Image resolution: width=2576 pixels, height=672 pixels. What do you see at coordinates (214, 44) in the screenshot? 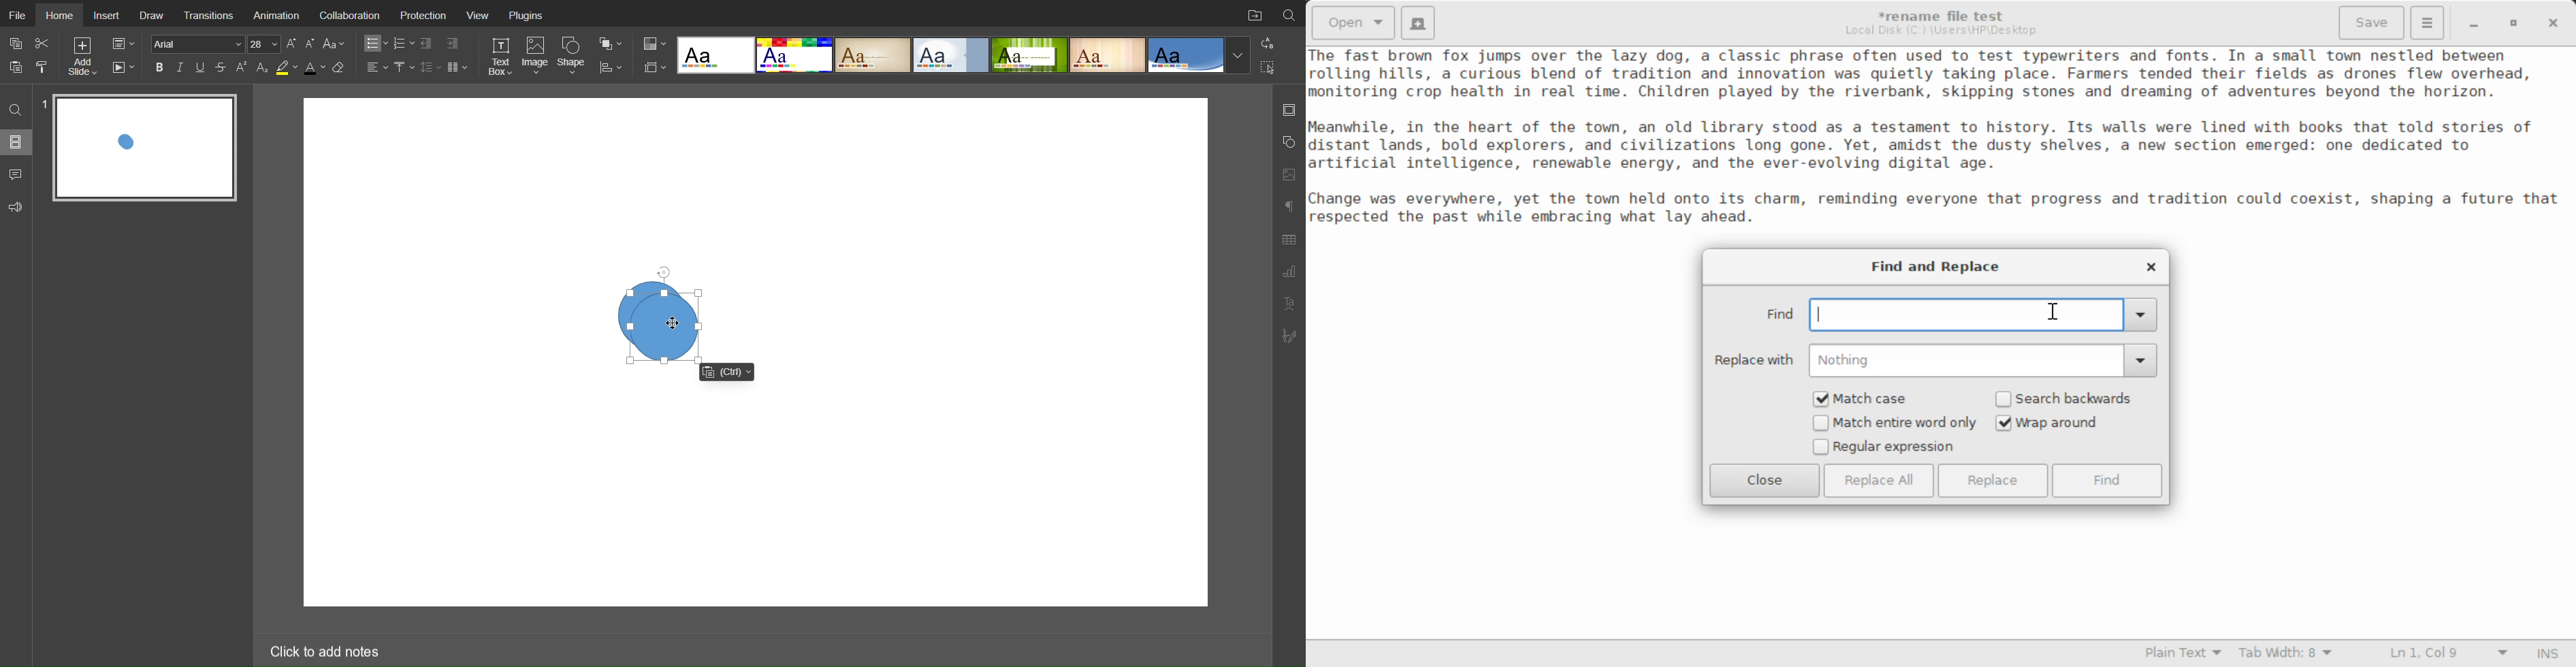
I see `Font Settings` at bounding box center [214, 44].